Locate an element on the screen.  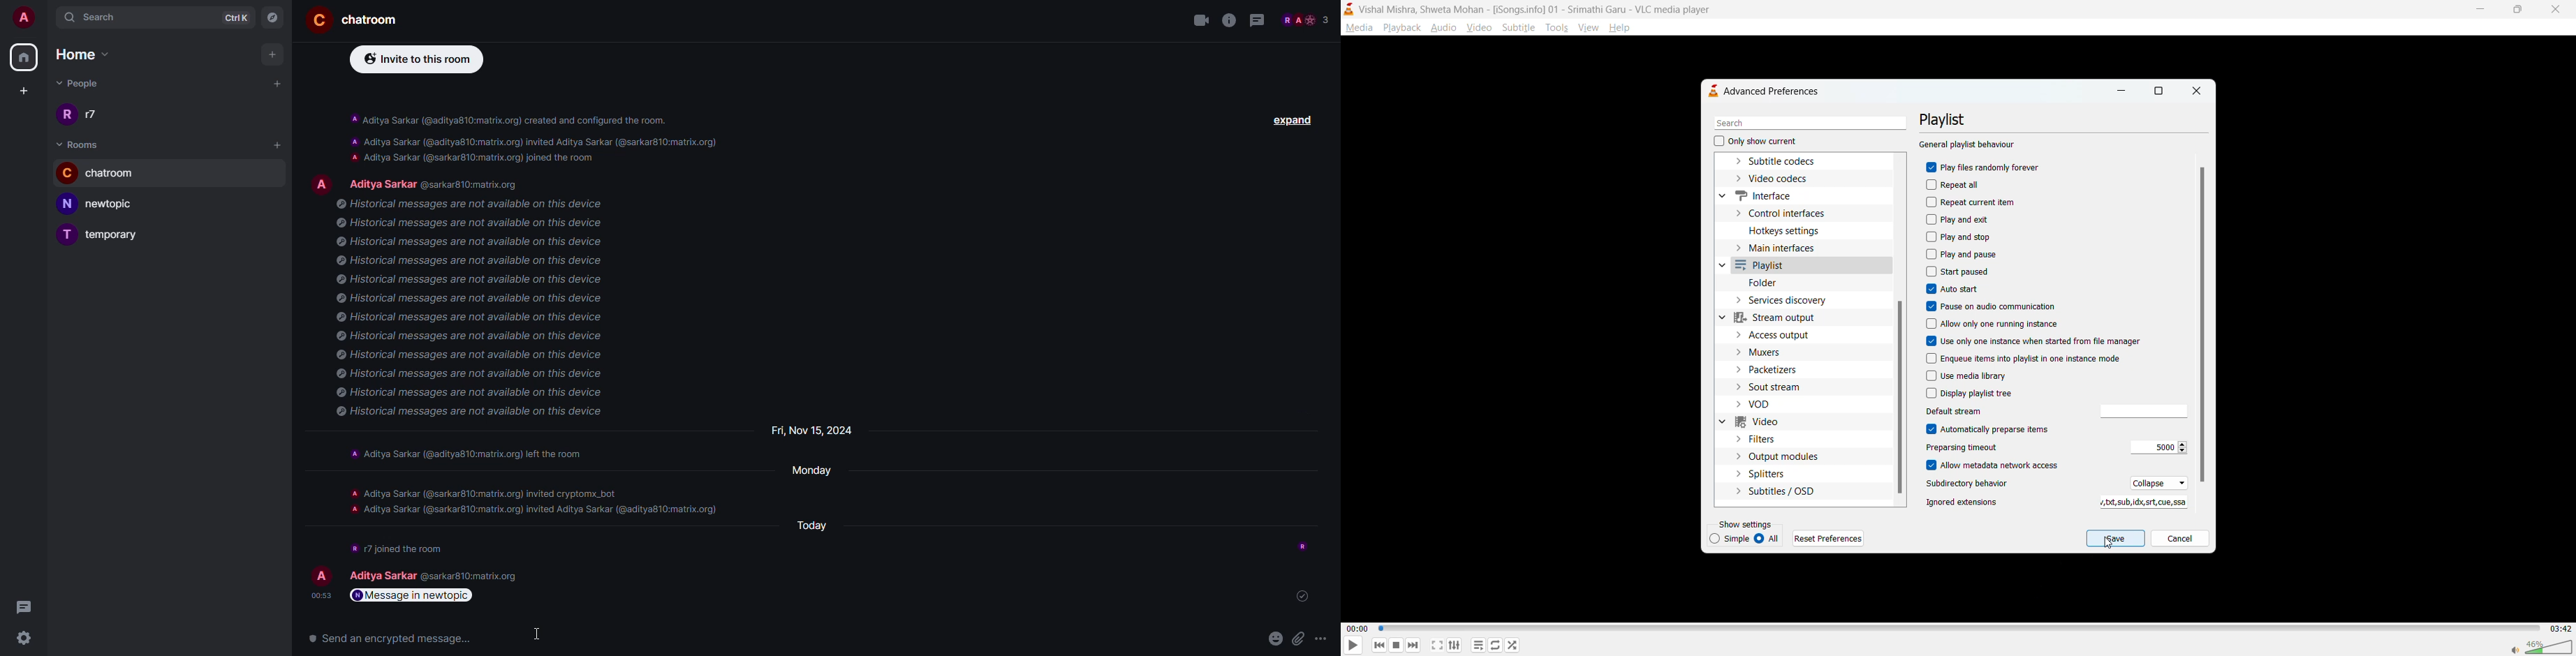
close is located at coordinates (2195, 91).